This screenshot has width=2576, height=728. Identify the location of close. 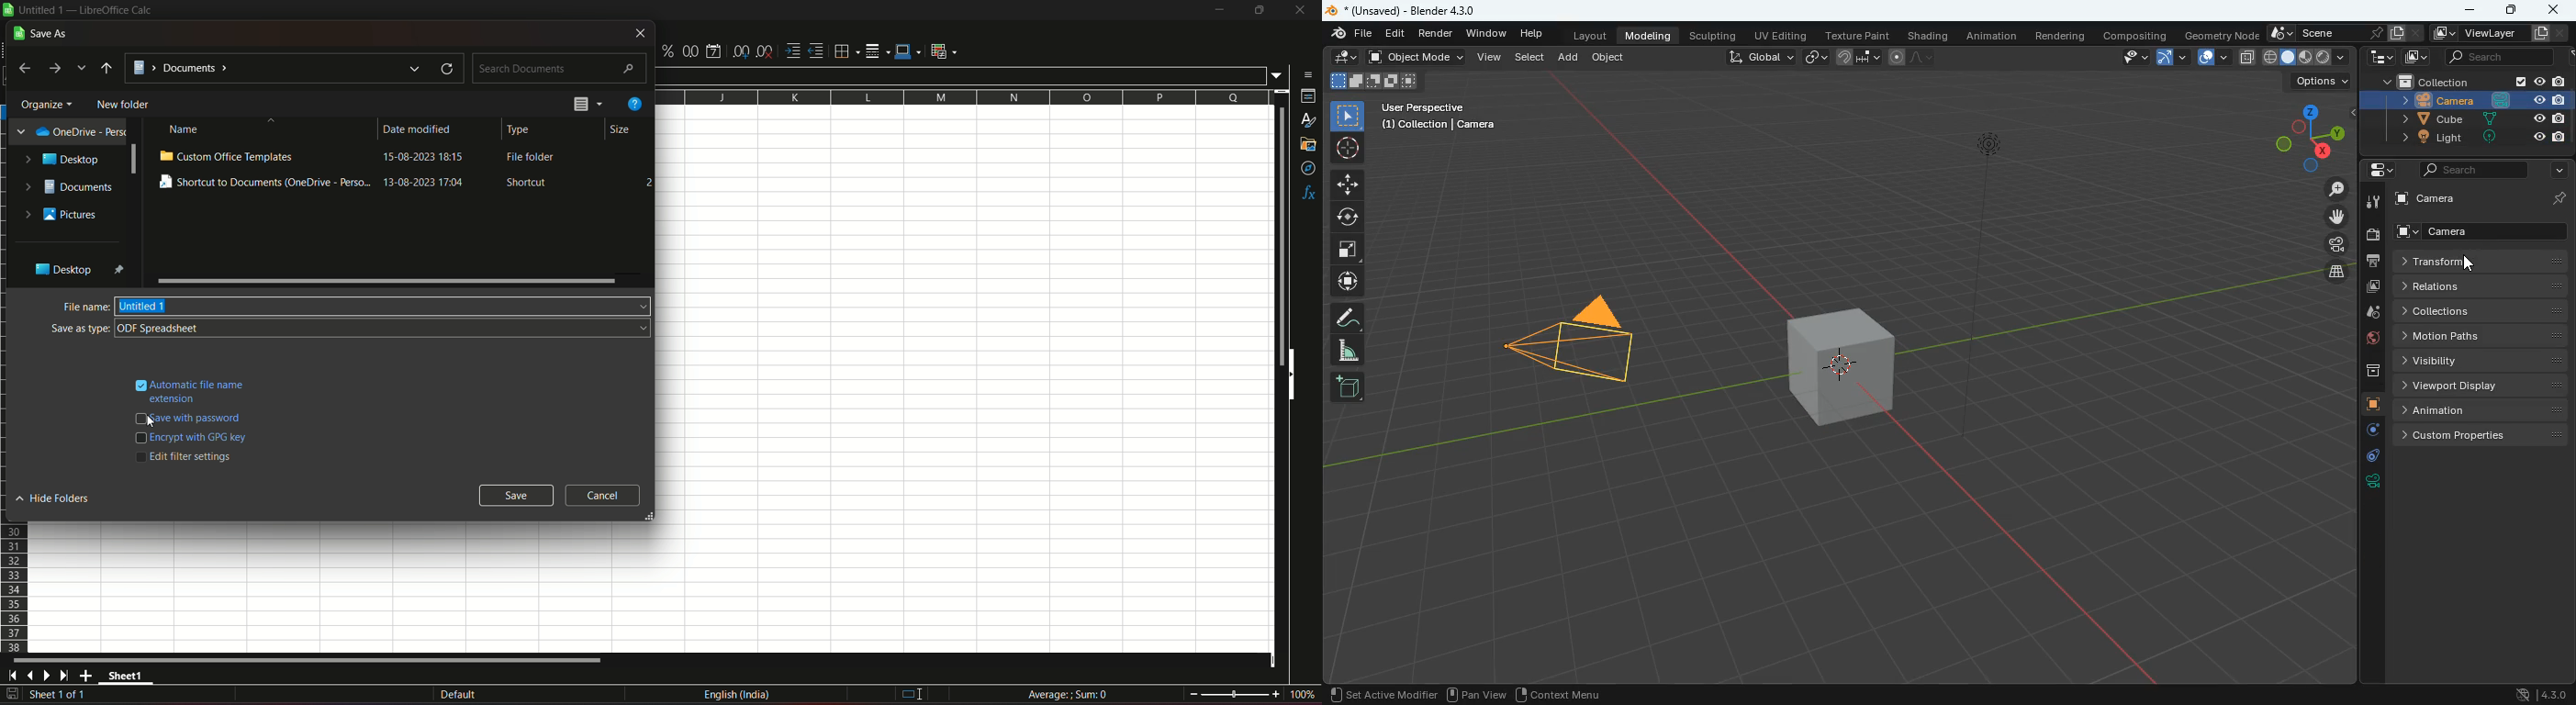
(639, 34).